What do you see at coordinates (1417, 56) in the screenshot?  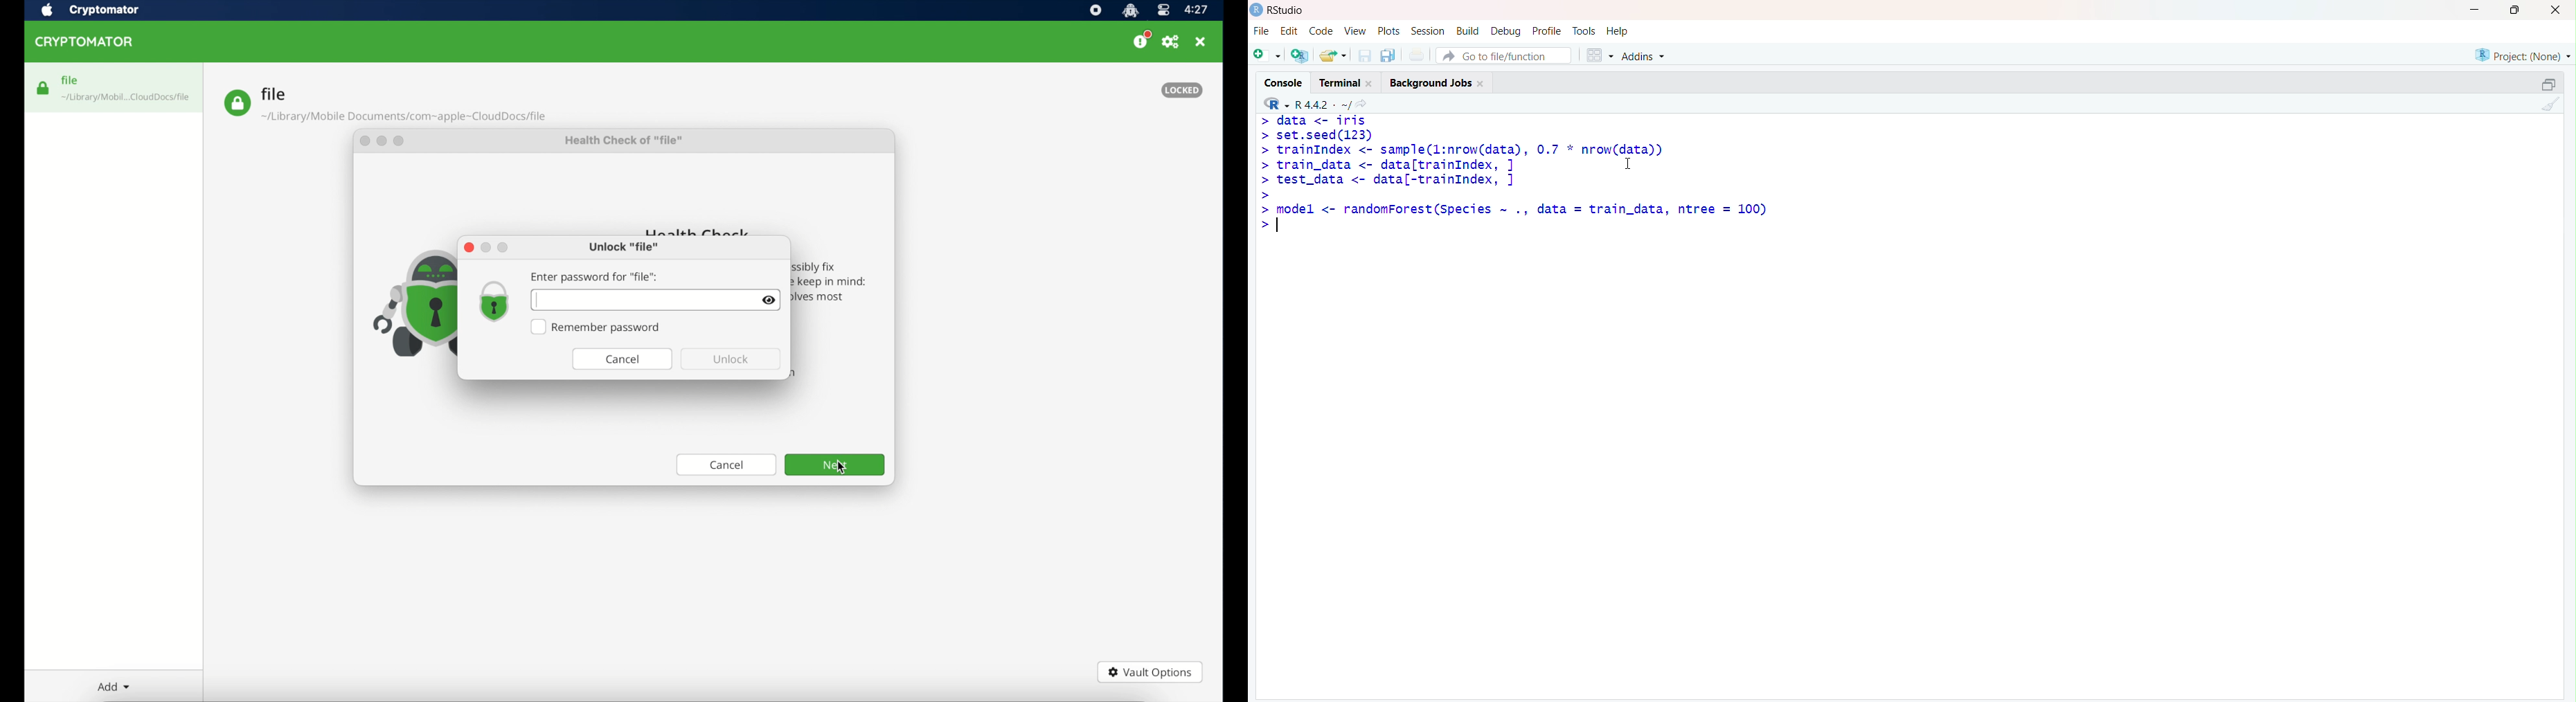 I see `Print the current file` at bounding box center [1417, 56].